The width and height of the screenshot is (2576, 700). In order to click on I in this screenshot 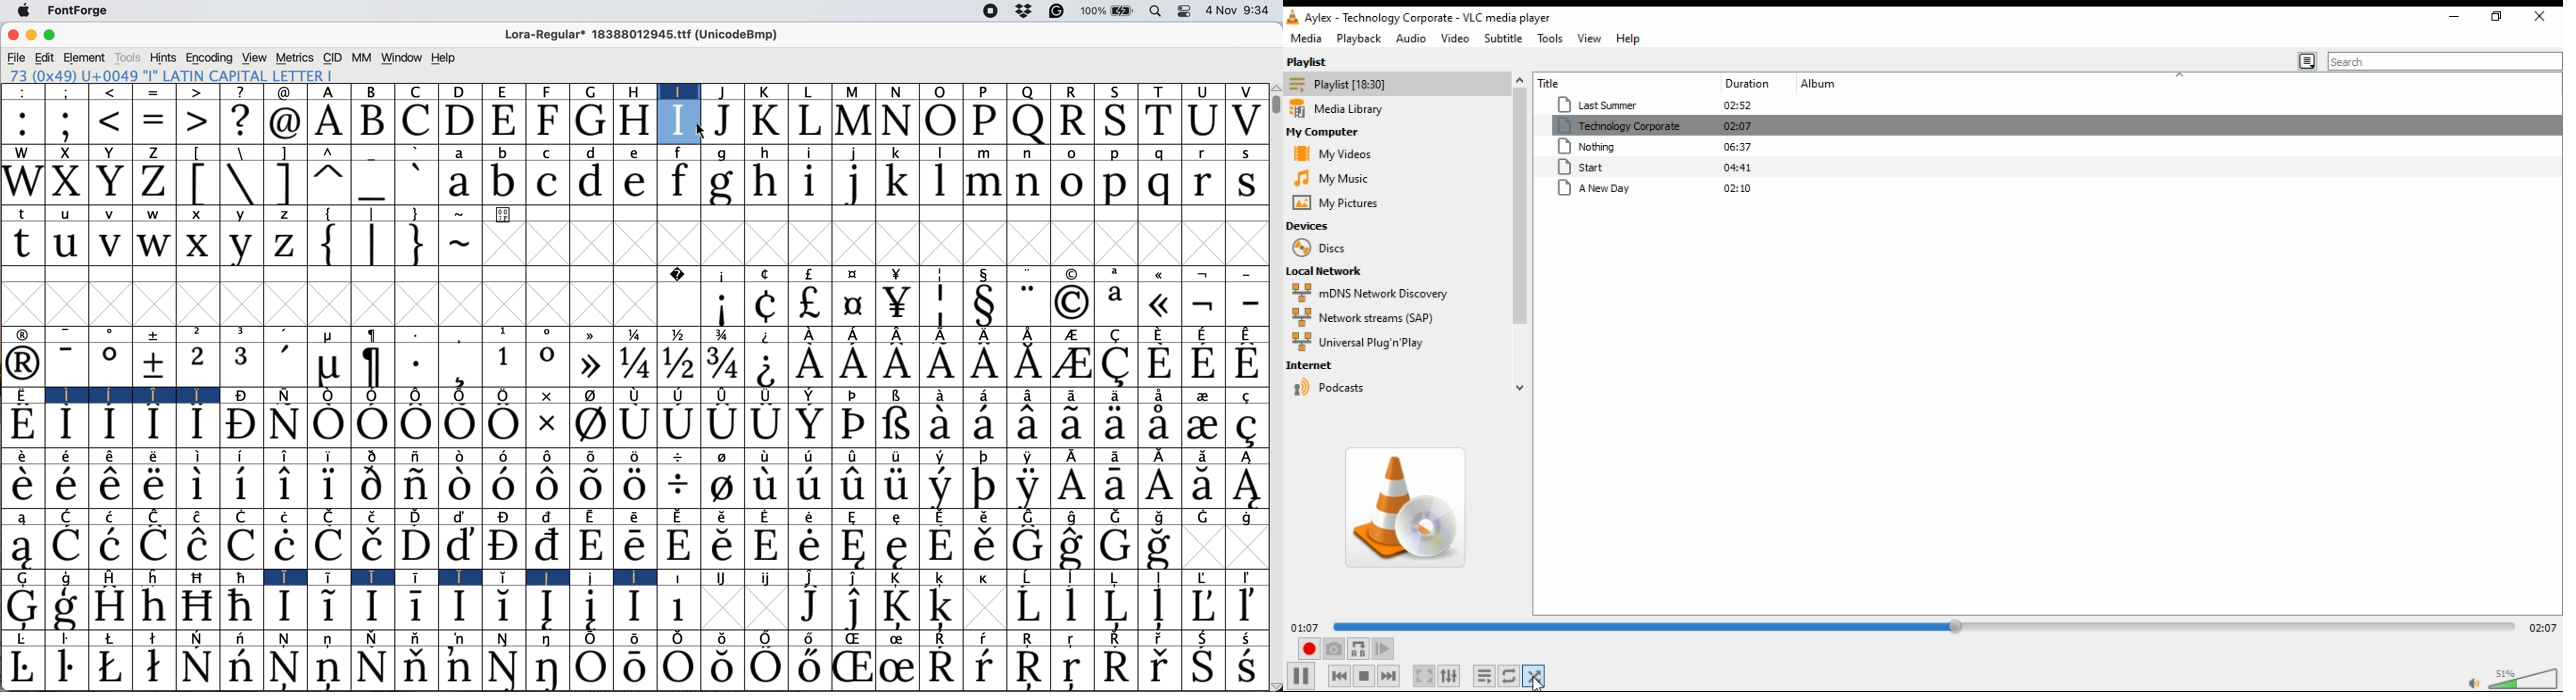, I will do `click(288, 577)`.